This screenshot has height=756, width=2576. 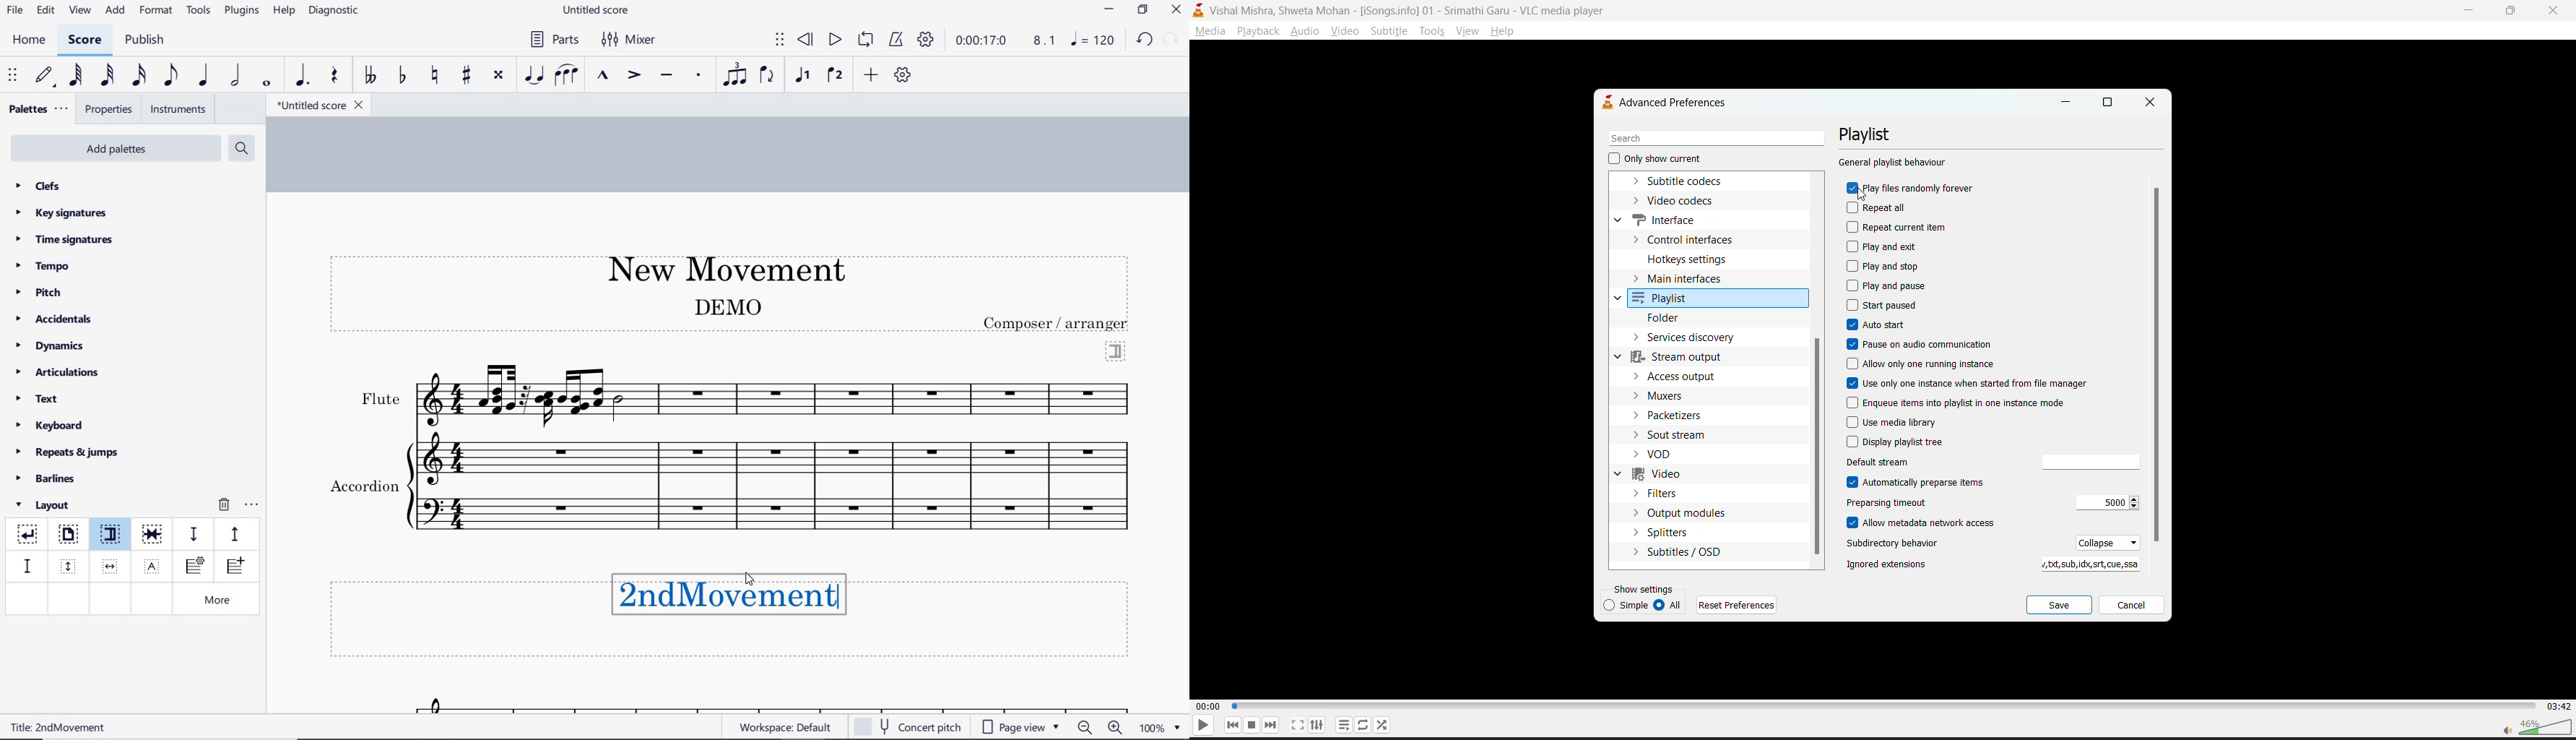 I want to click on access output, so click(x=1678, y=378).